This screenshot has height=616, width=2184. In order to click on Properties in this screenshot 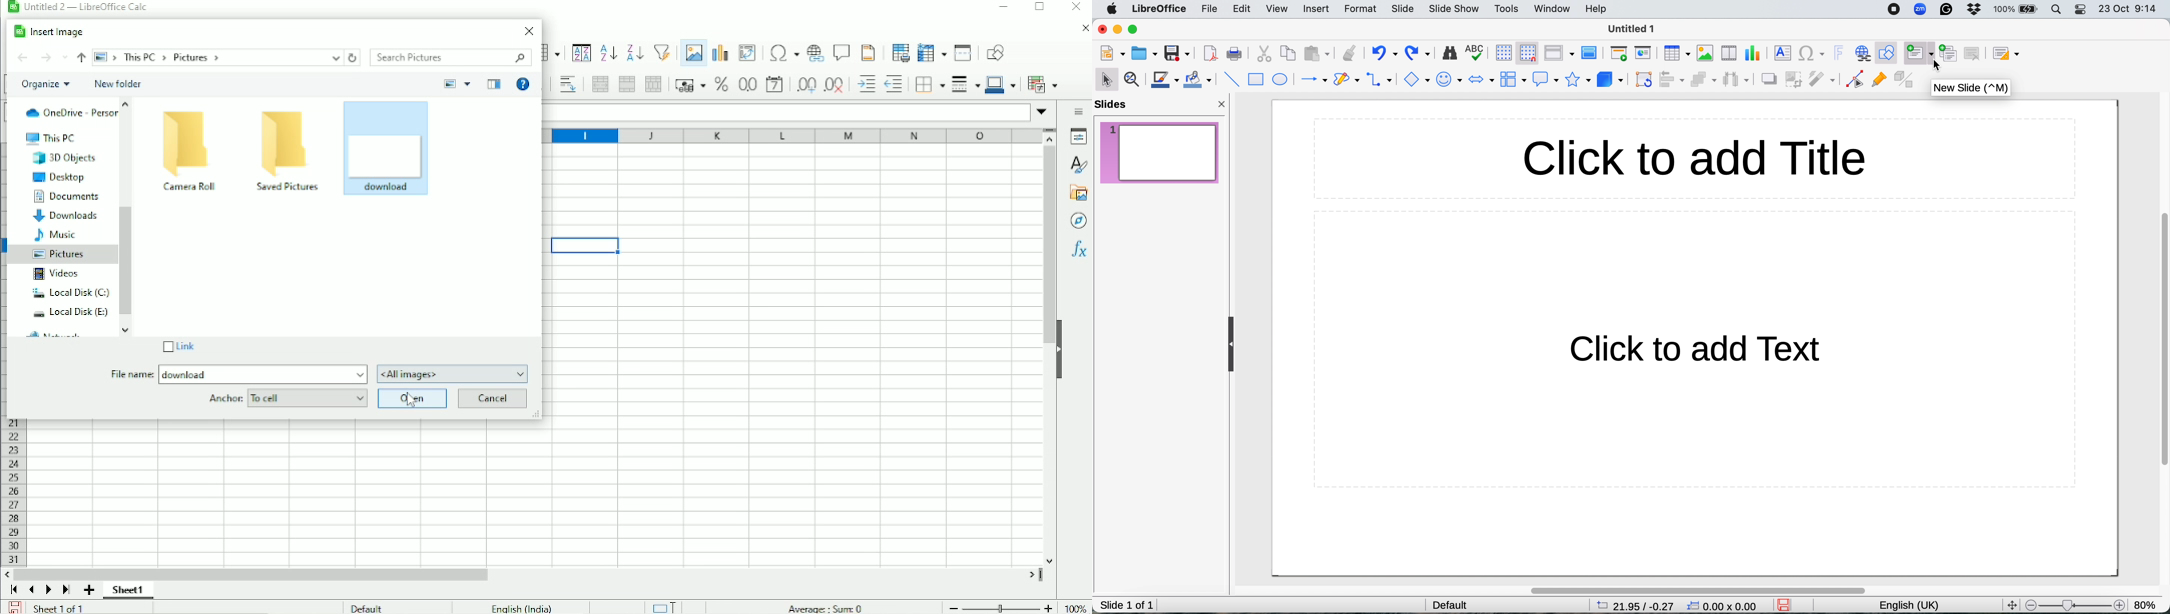, I will do `click(1078, 139)`.